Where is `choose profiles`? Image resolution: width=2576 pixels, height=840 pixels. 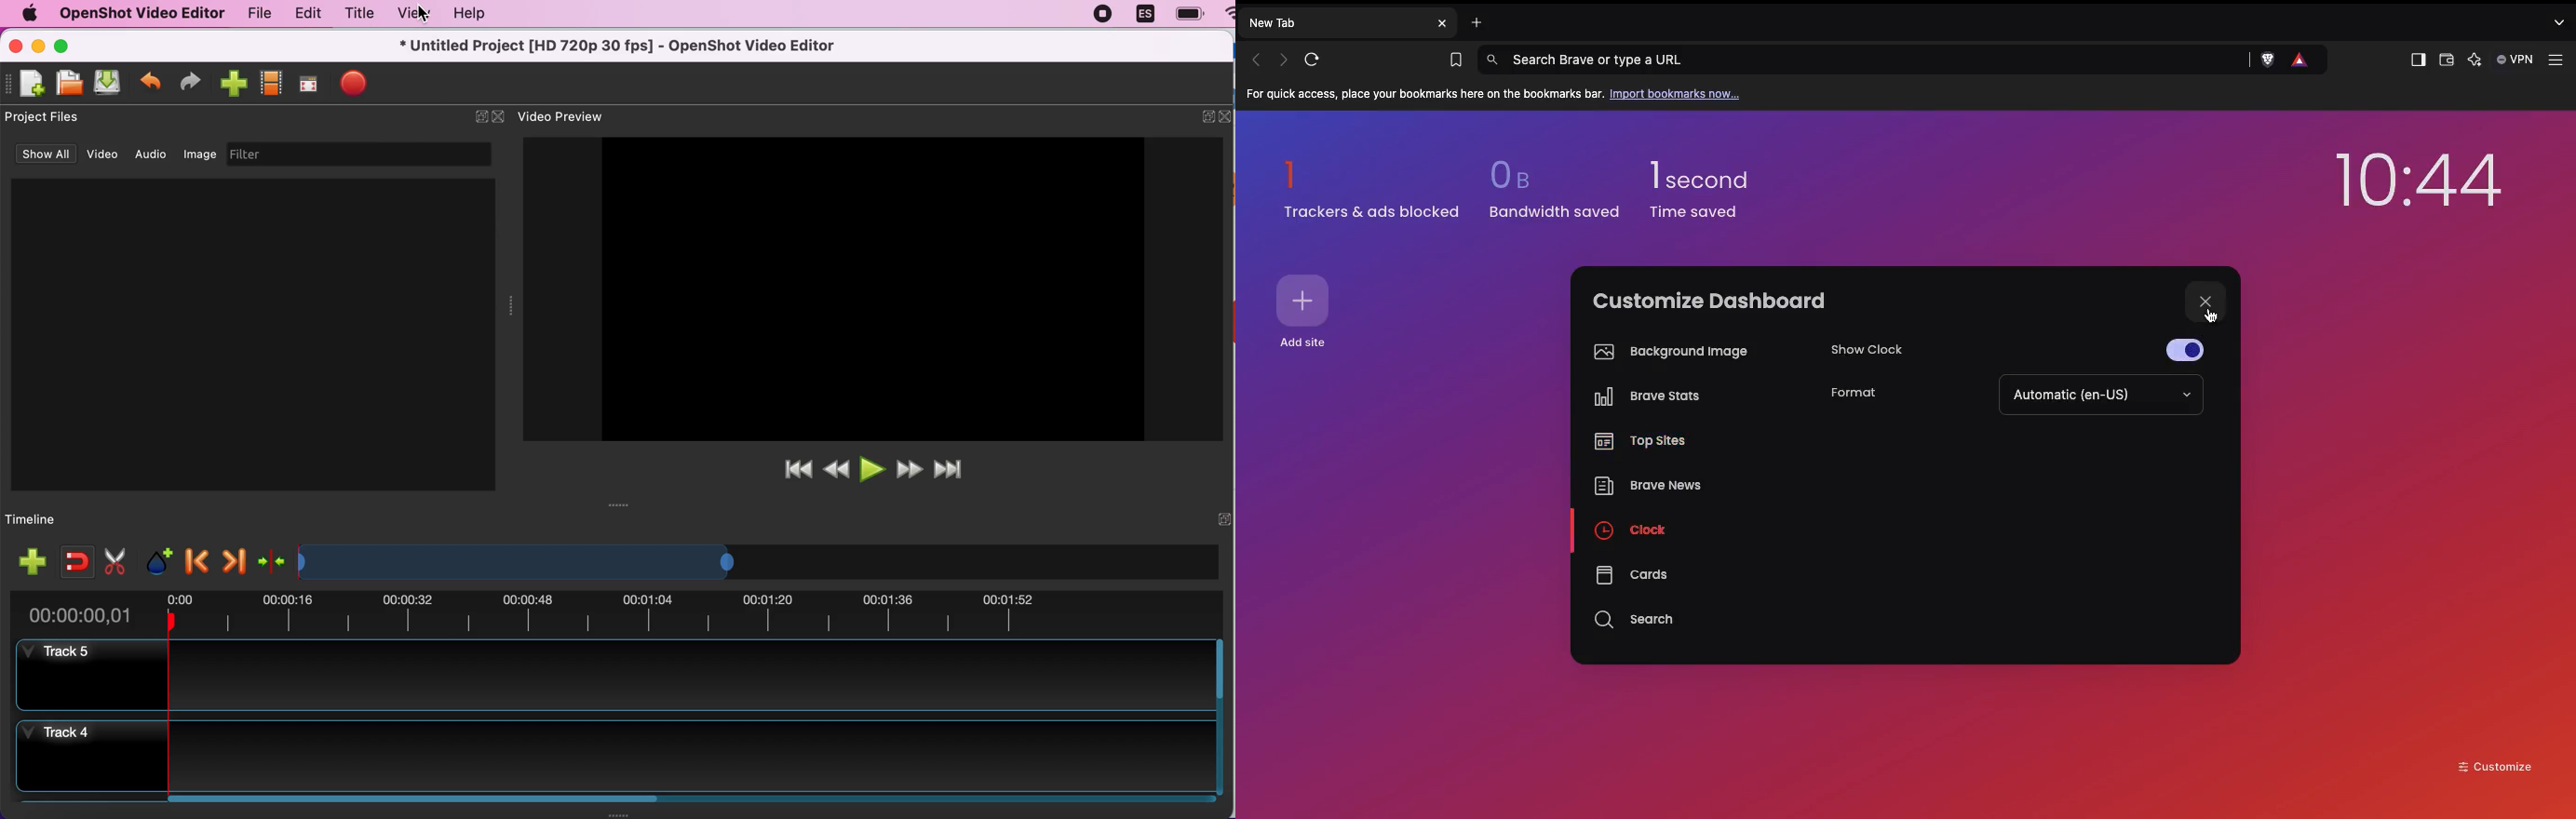
choose profiles is located at coordinates (271, 83).